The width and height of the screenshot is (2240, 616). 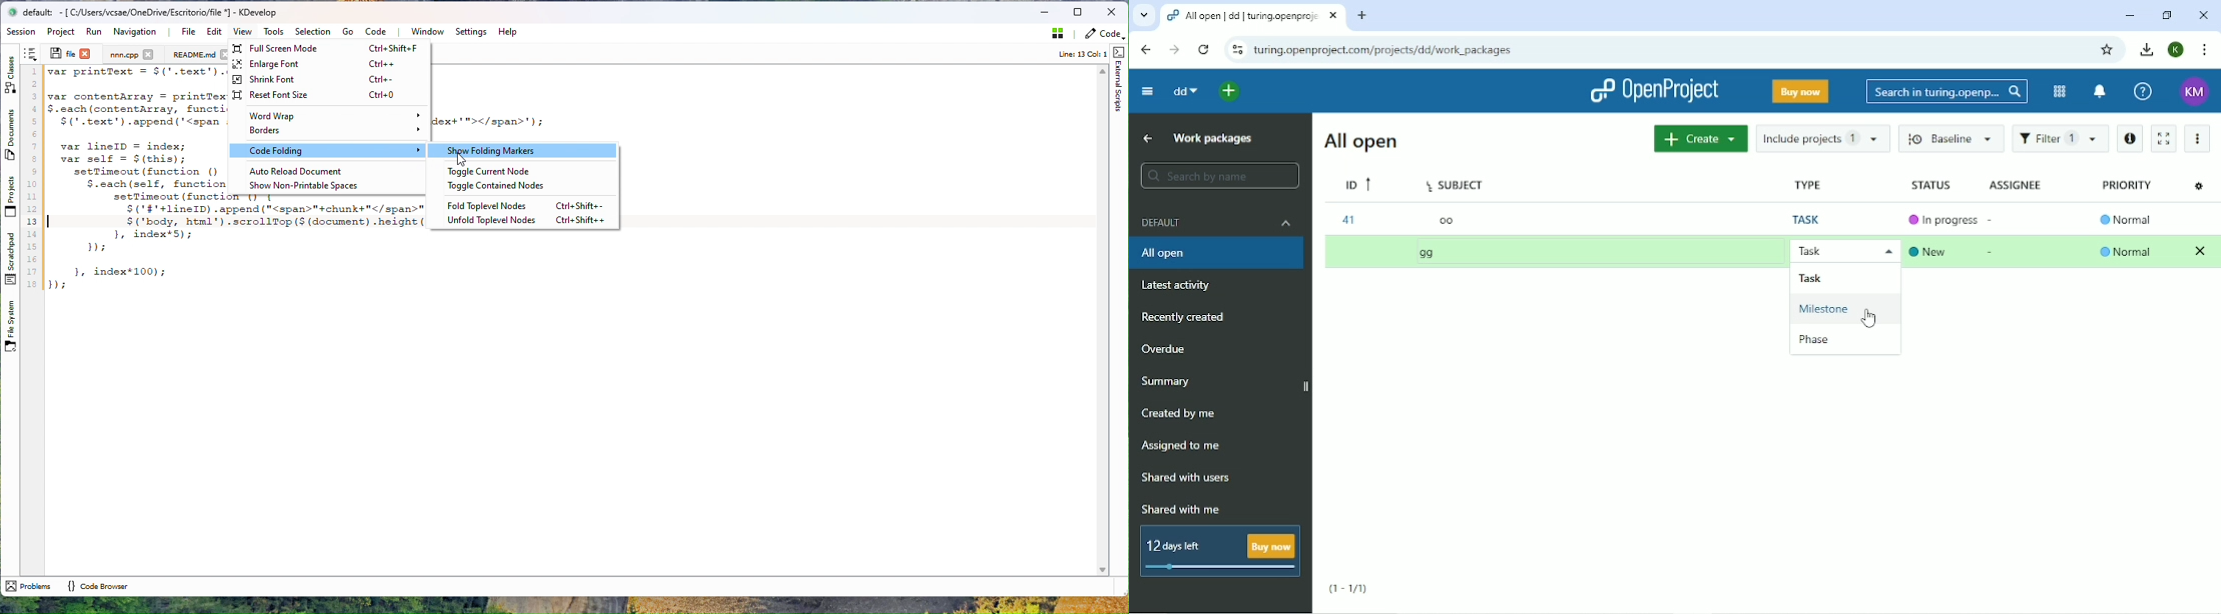 What do you see at coordinates (2201, 250) in the screenshot?
I see `Clear` at bounding box center [2201, 250].